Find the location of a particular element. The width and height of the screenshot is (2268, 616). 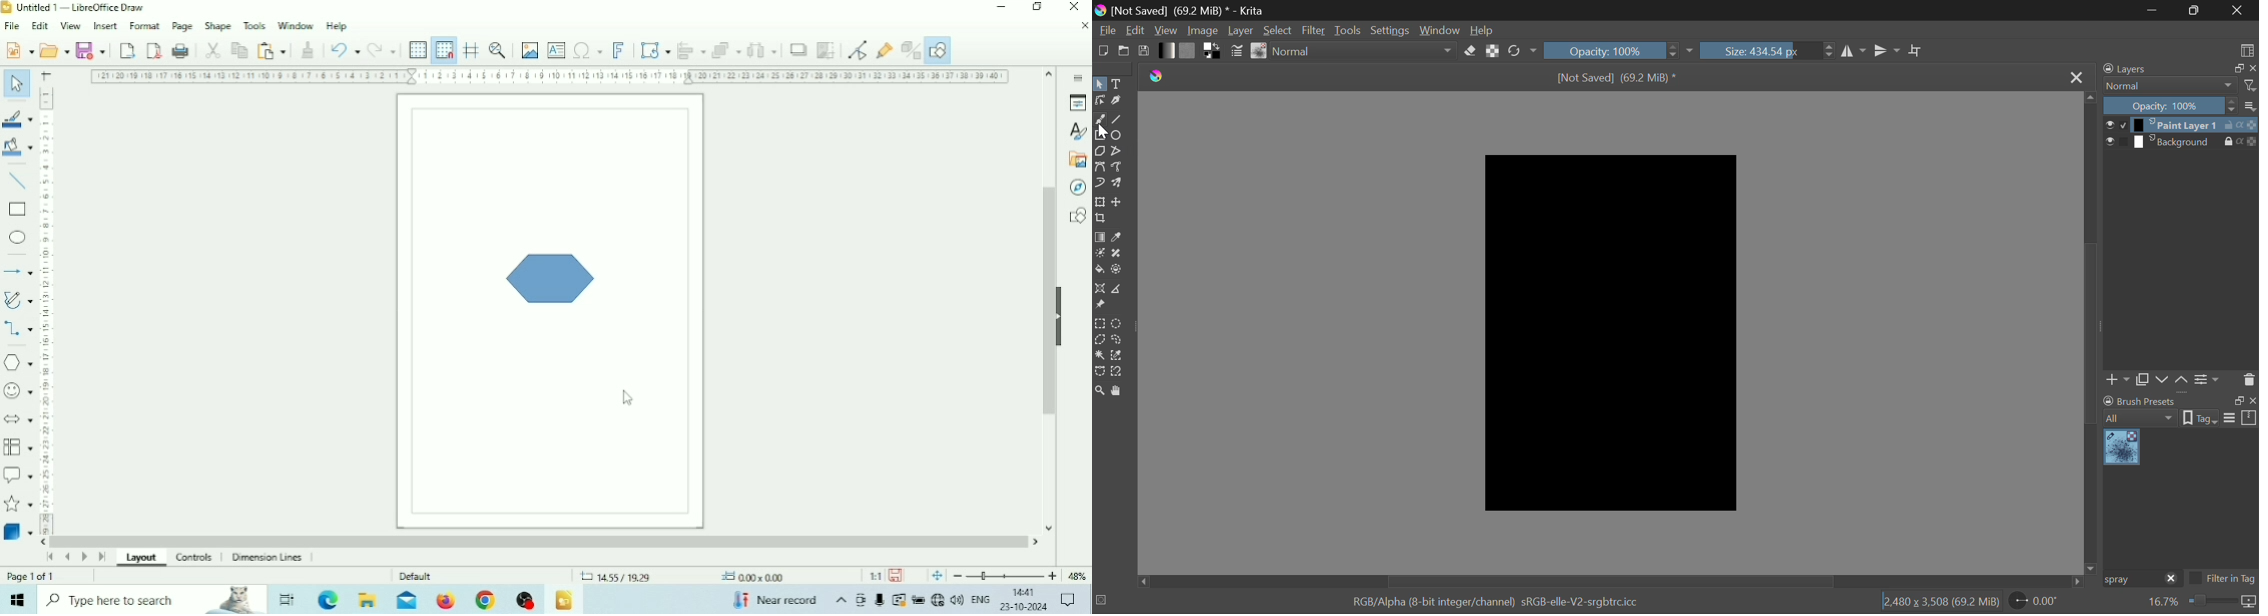

New is located at coordinates (18, 49).